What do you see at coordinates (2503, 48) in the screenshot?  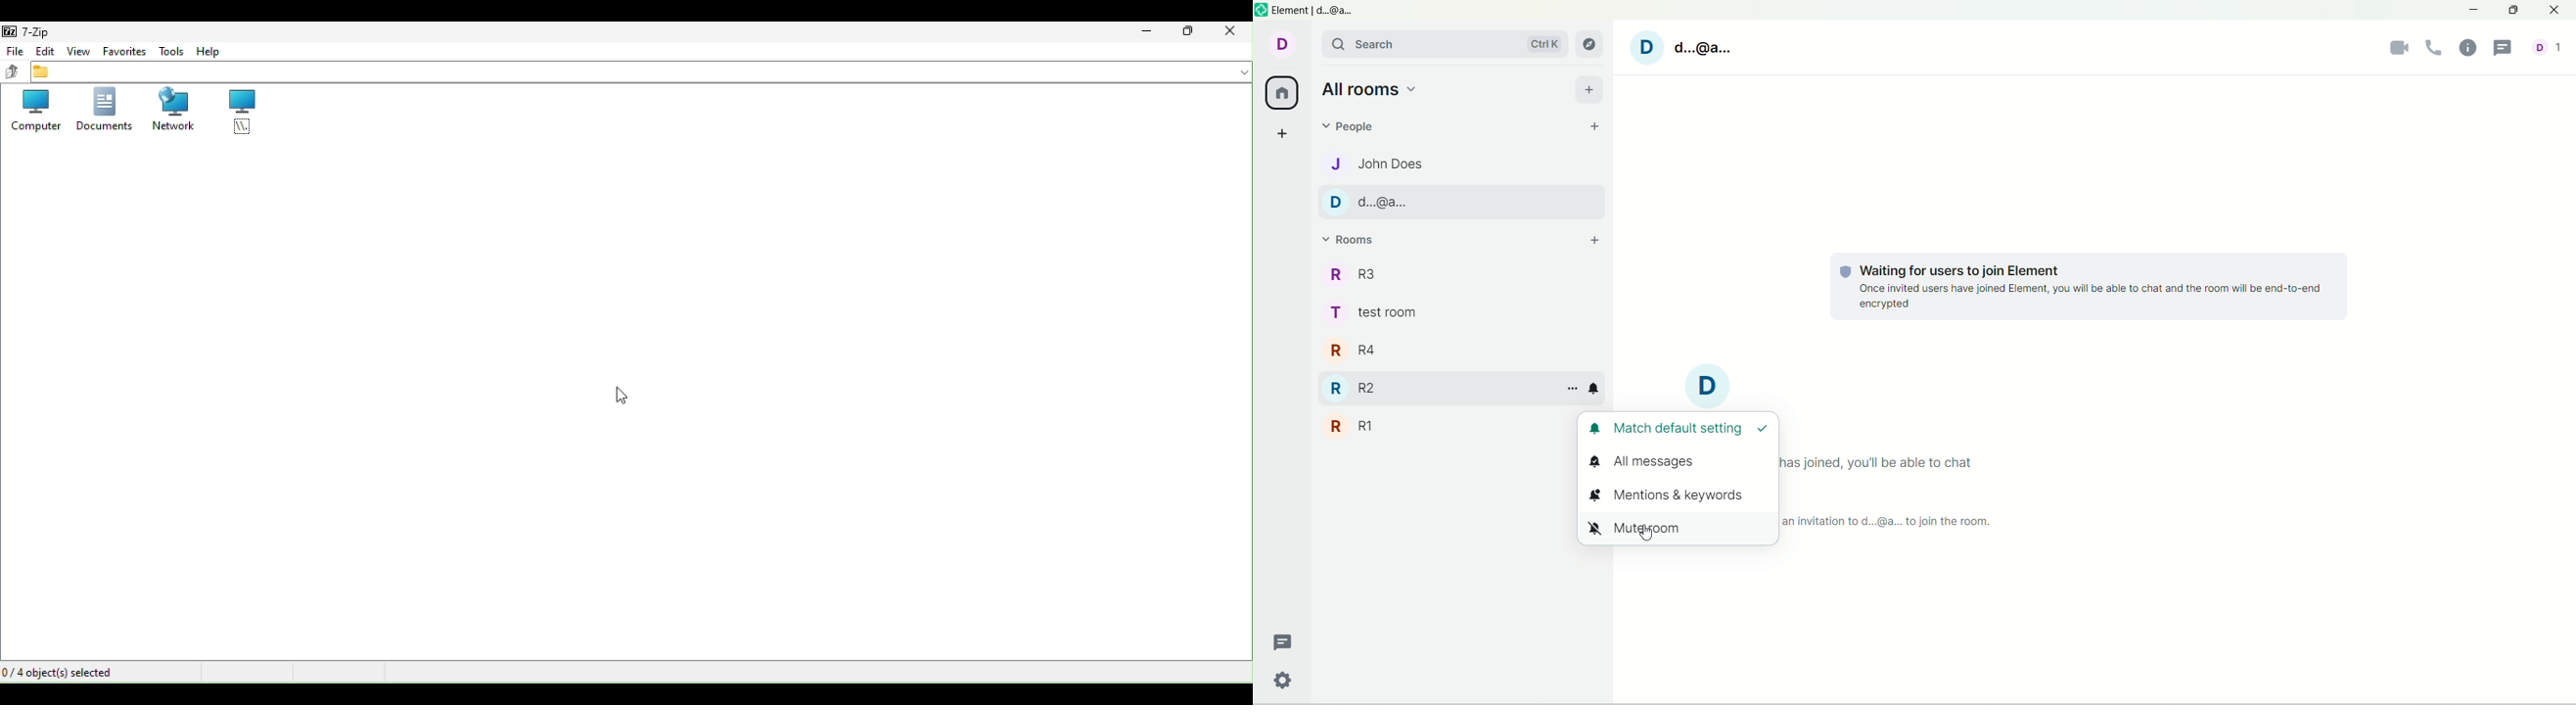 I see `threads` at bounding box center [2503, 48].